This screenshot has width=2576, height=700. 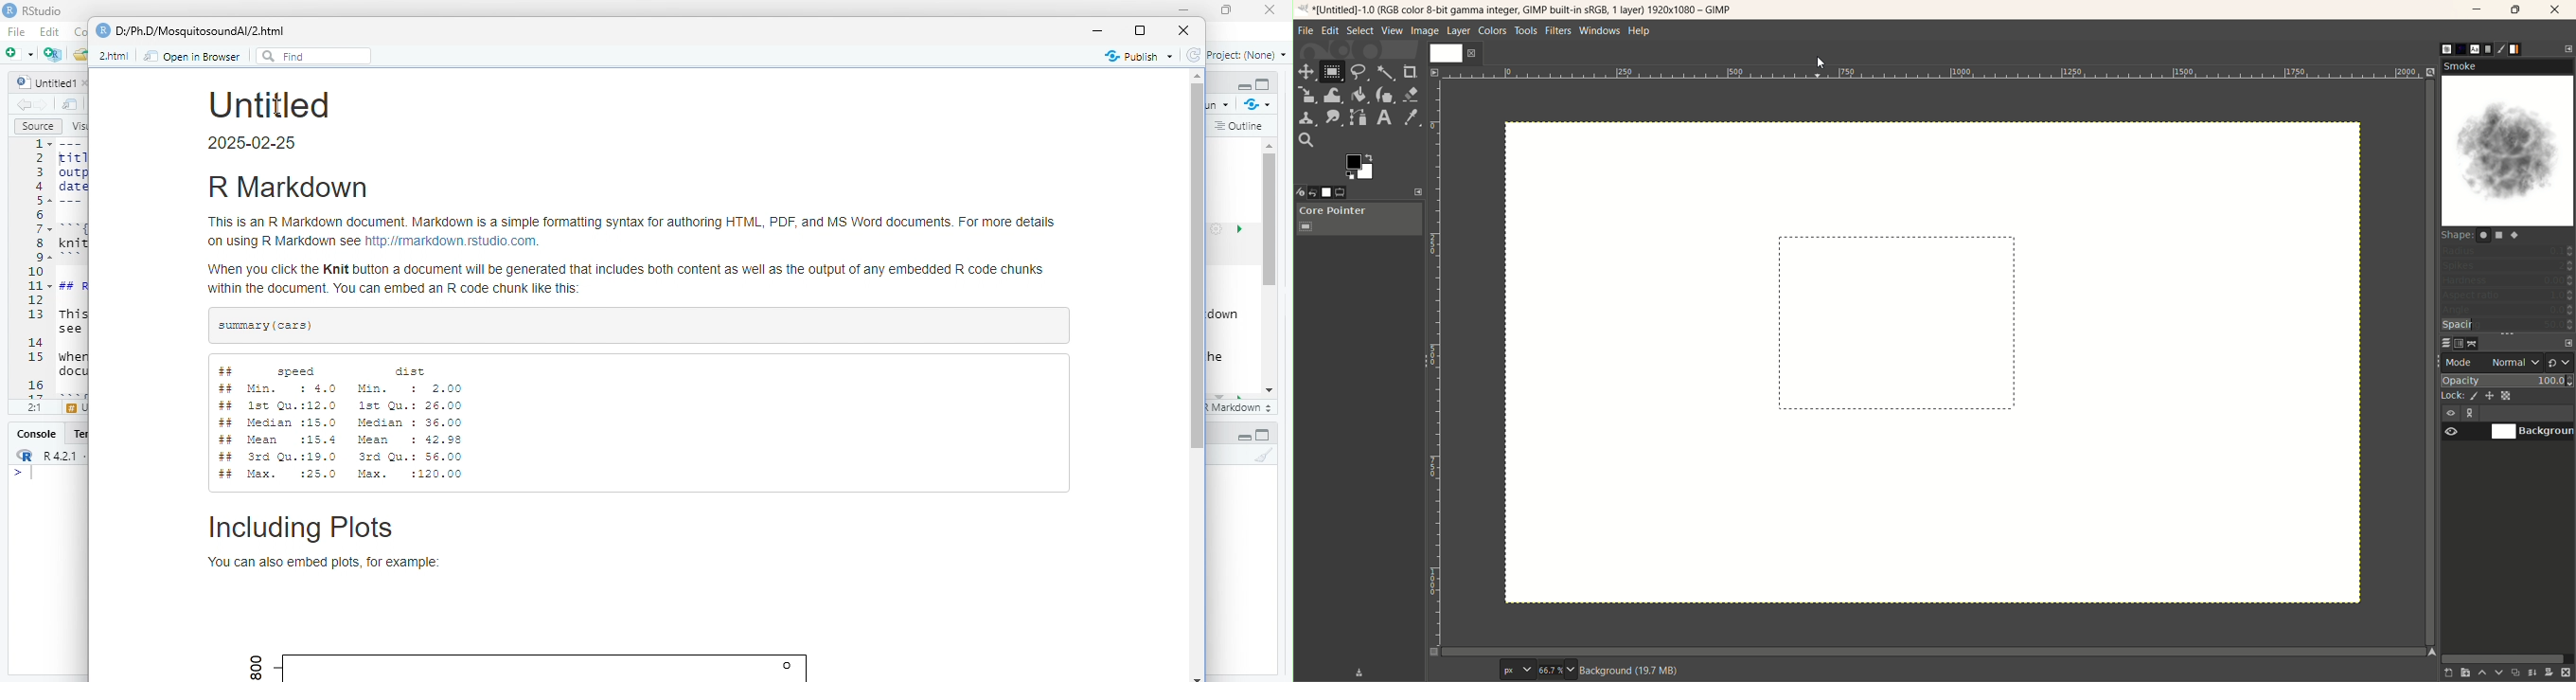 I want to click on Settings, so click(x=1217, y=229).